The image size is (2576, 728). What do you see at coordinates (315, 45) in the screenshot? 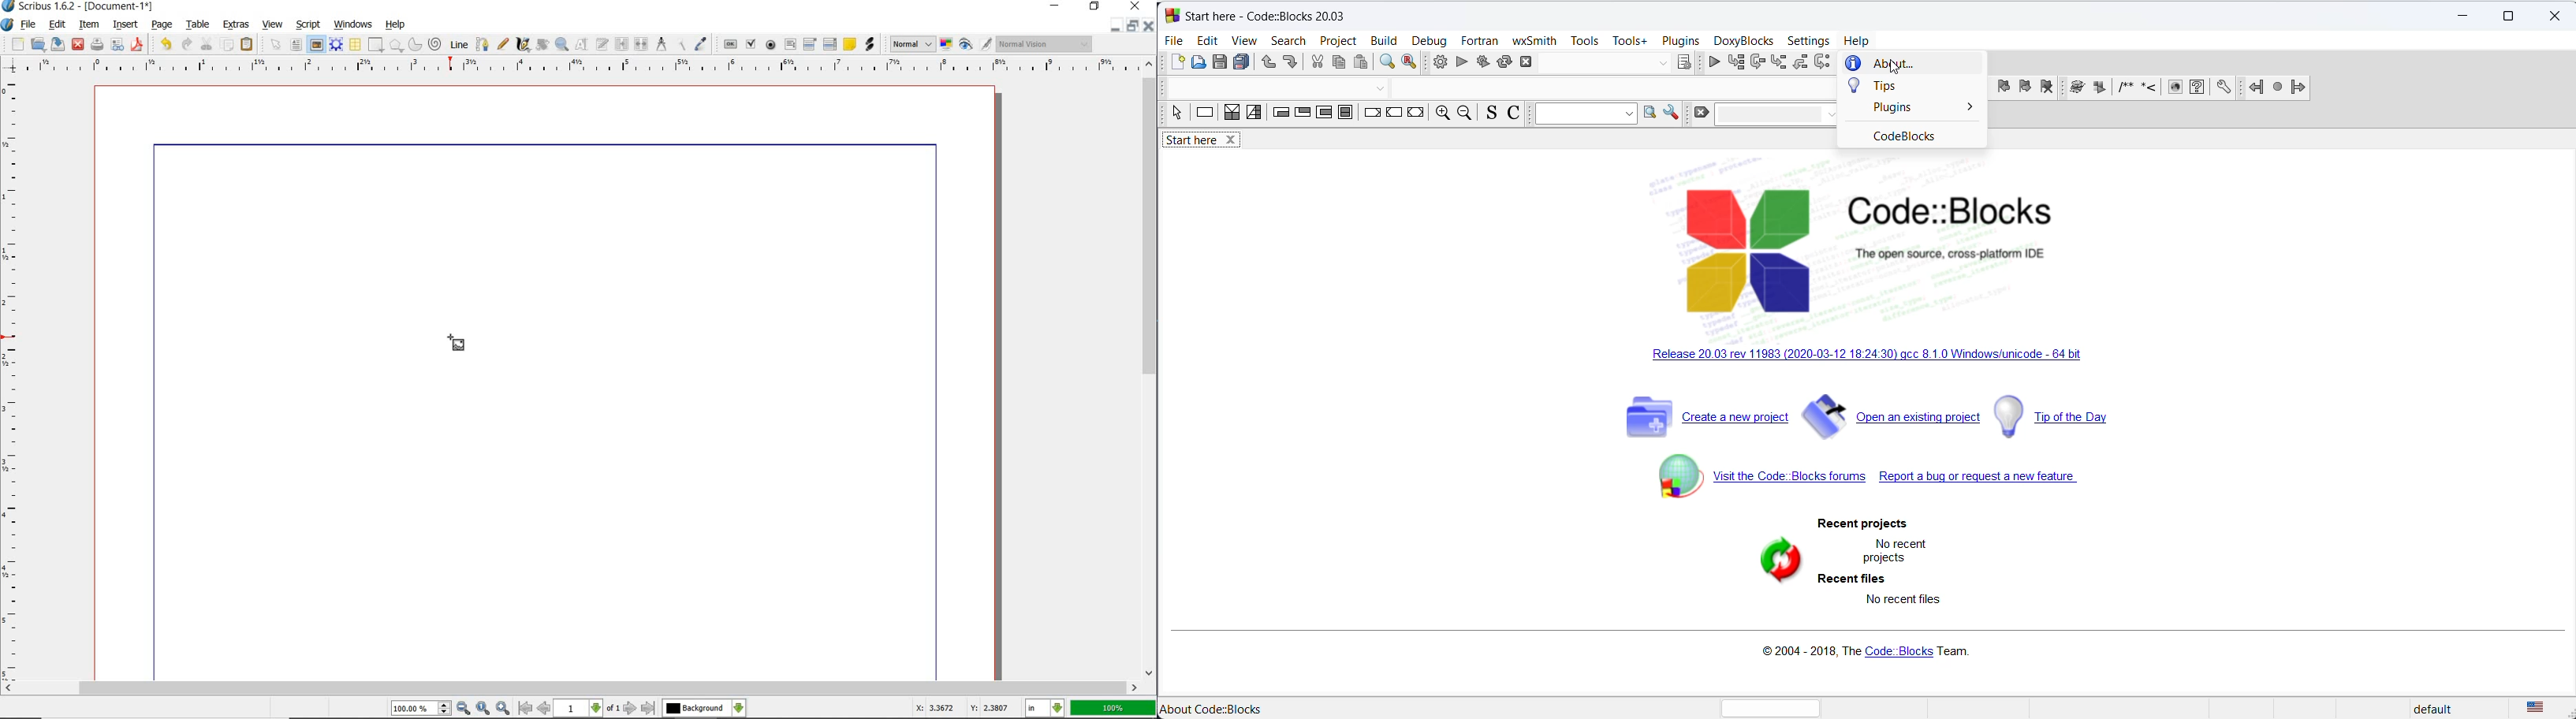
I see `image frame` at bounding box center [315, 45].